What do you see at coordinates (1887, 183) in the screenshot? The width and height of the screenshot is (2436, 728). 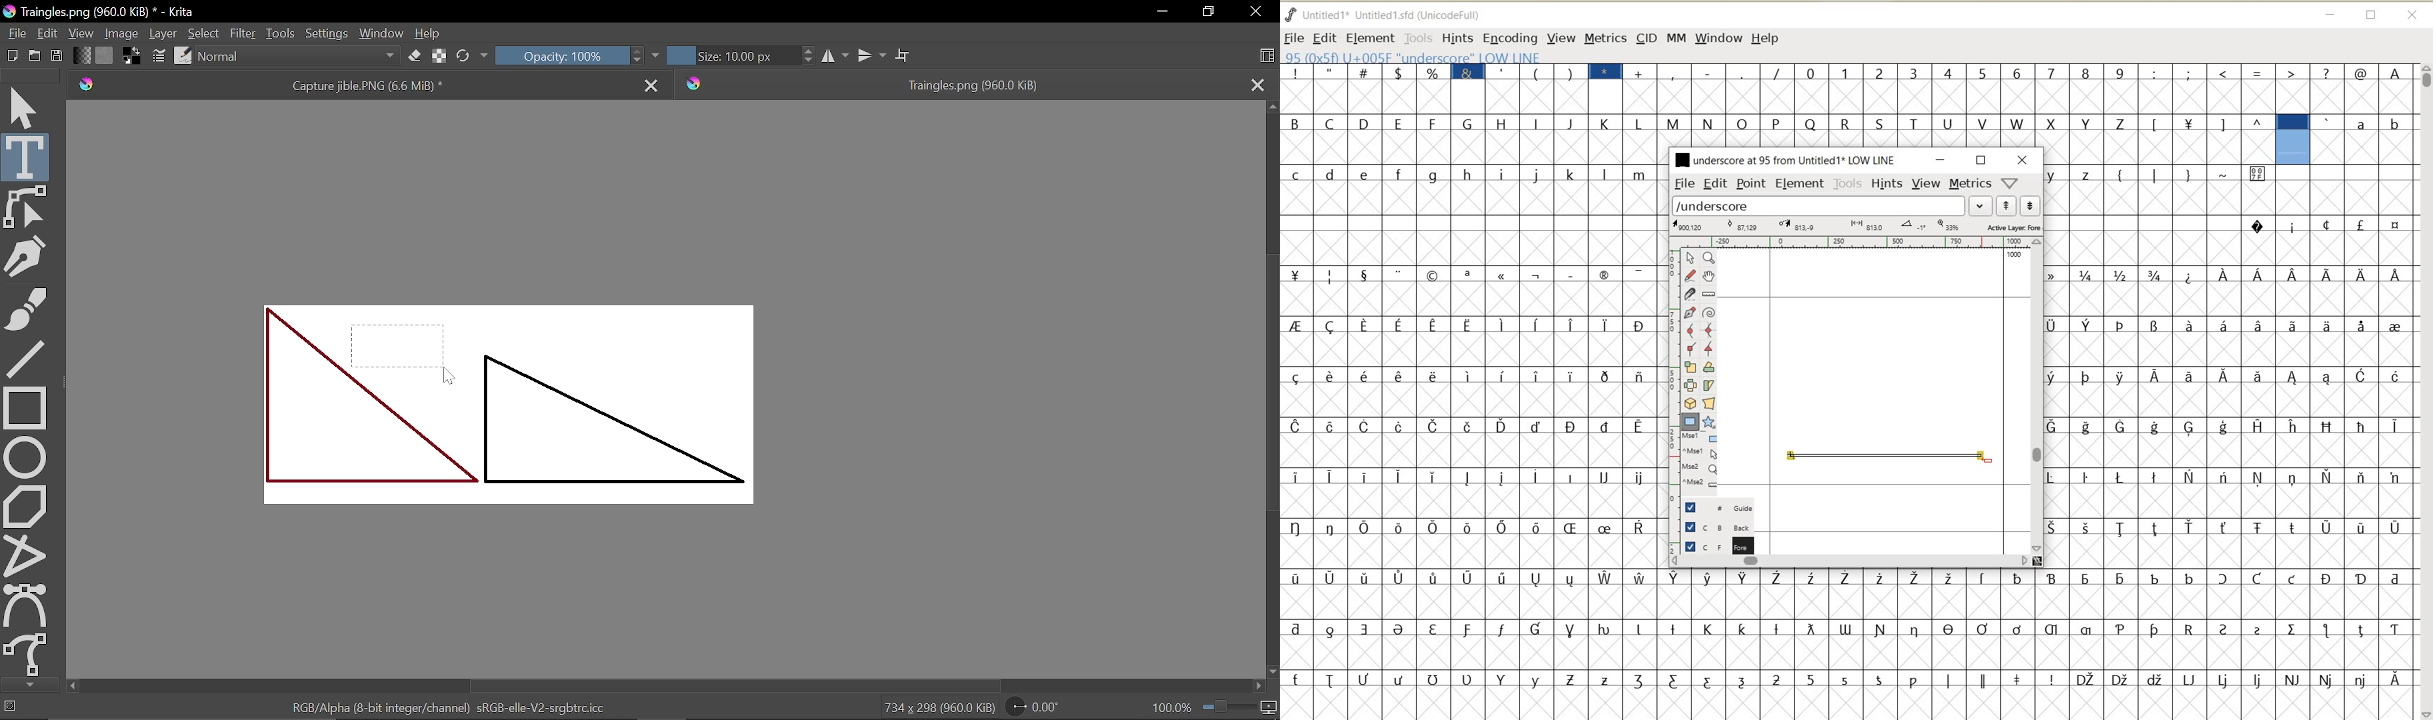 I see `HINTS` at bounding box center [1887, 183].